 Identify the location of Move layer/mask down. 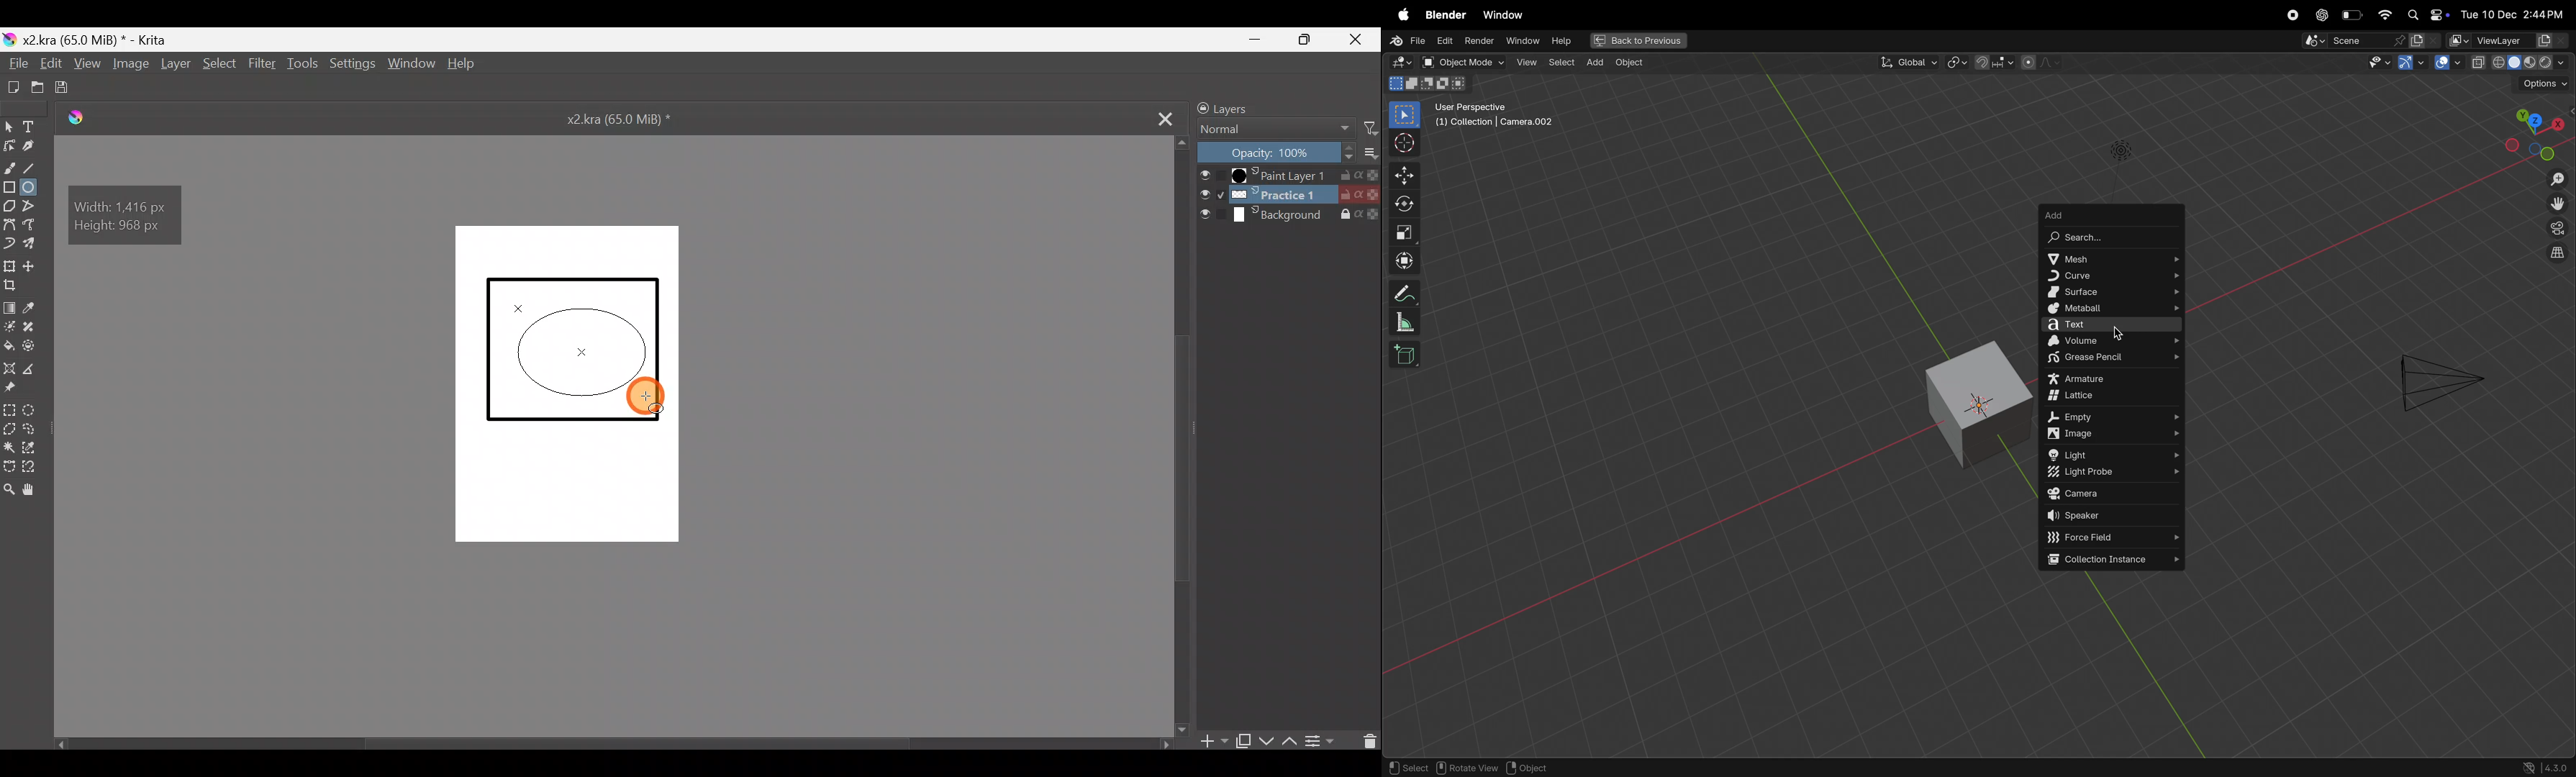
(1266, 736).